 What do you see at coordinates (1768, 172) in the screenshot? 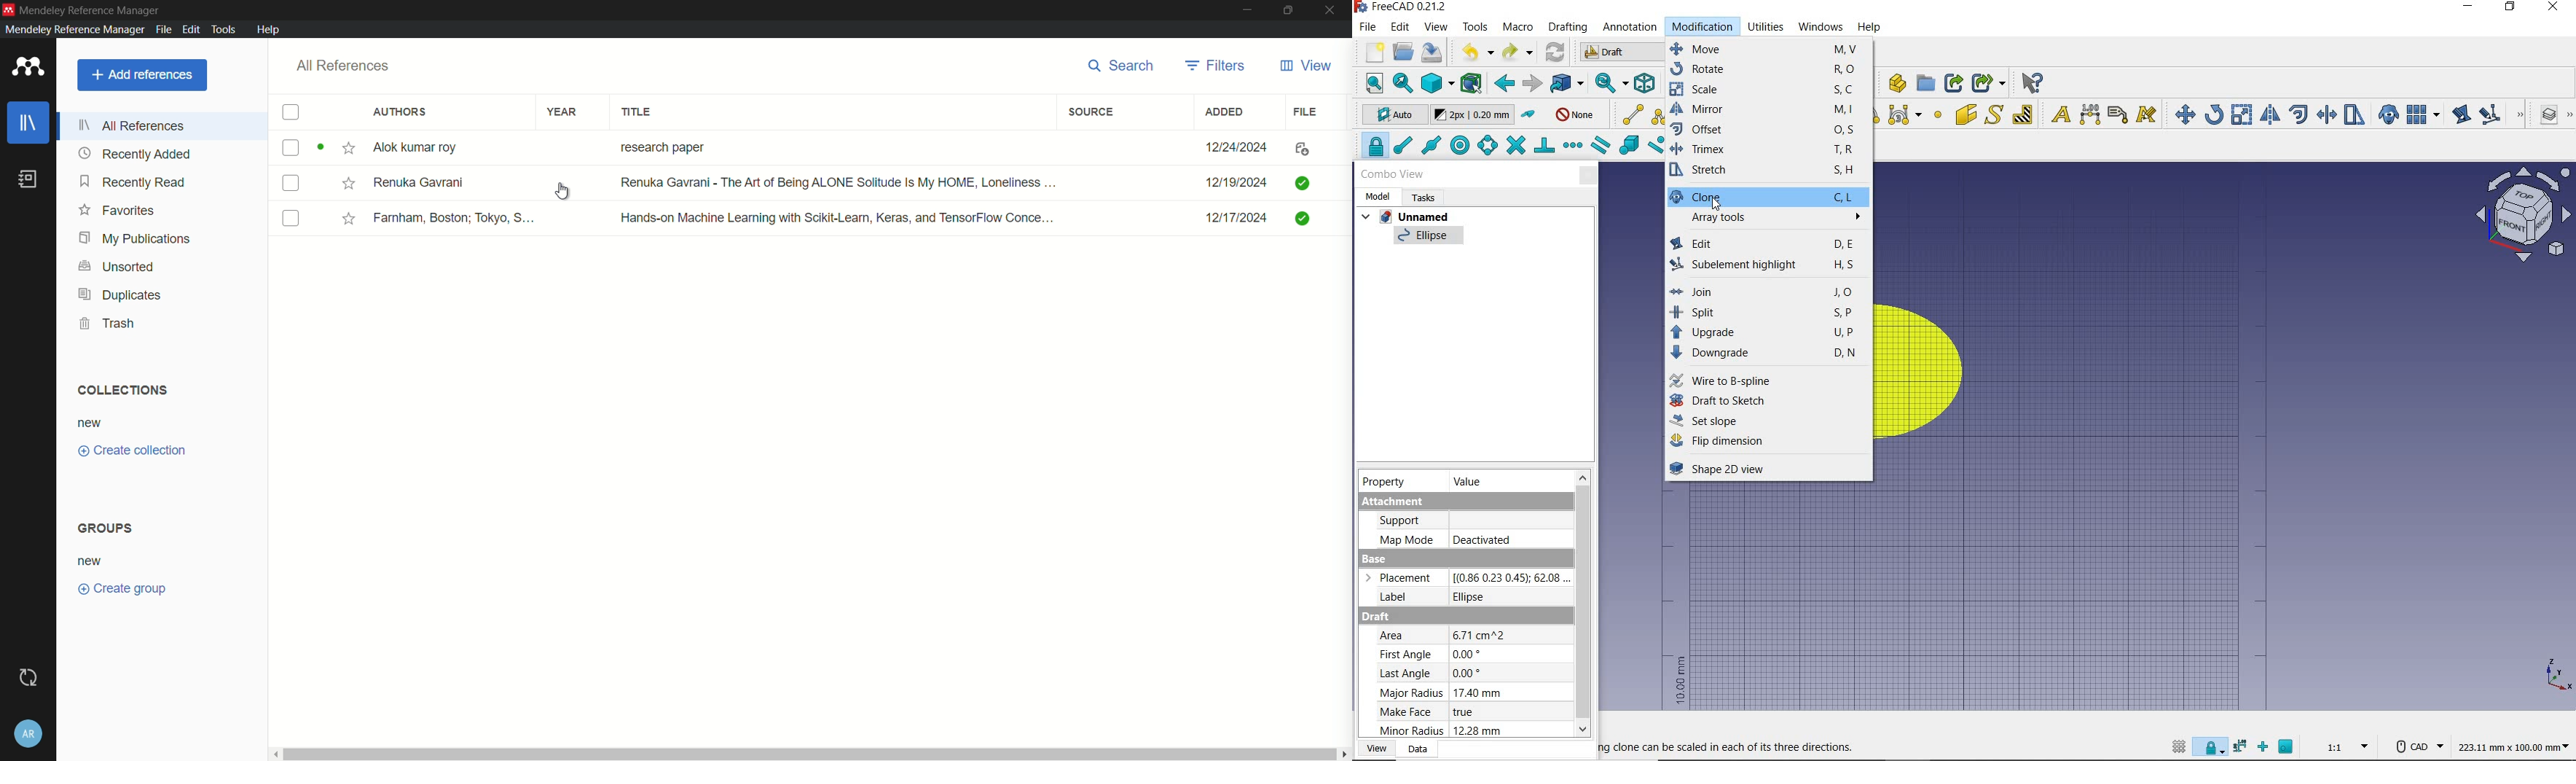
I see `stretch` at bounding box center [1768, 172].